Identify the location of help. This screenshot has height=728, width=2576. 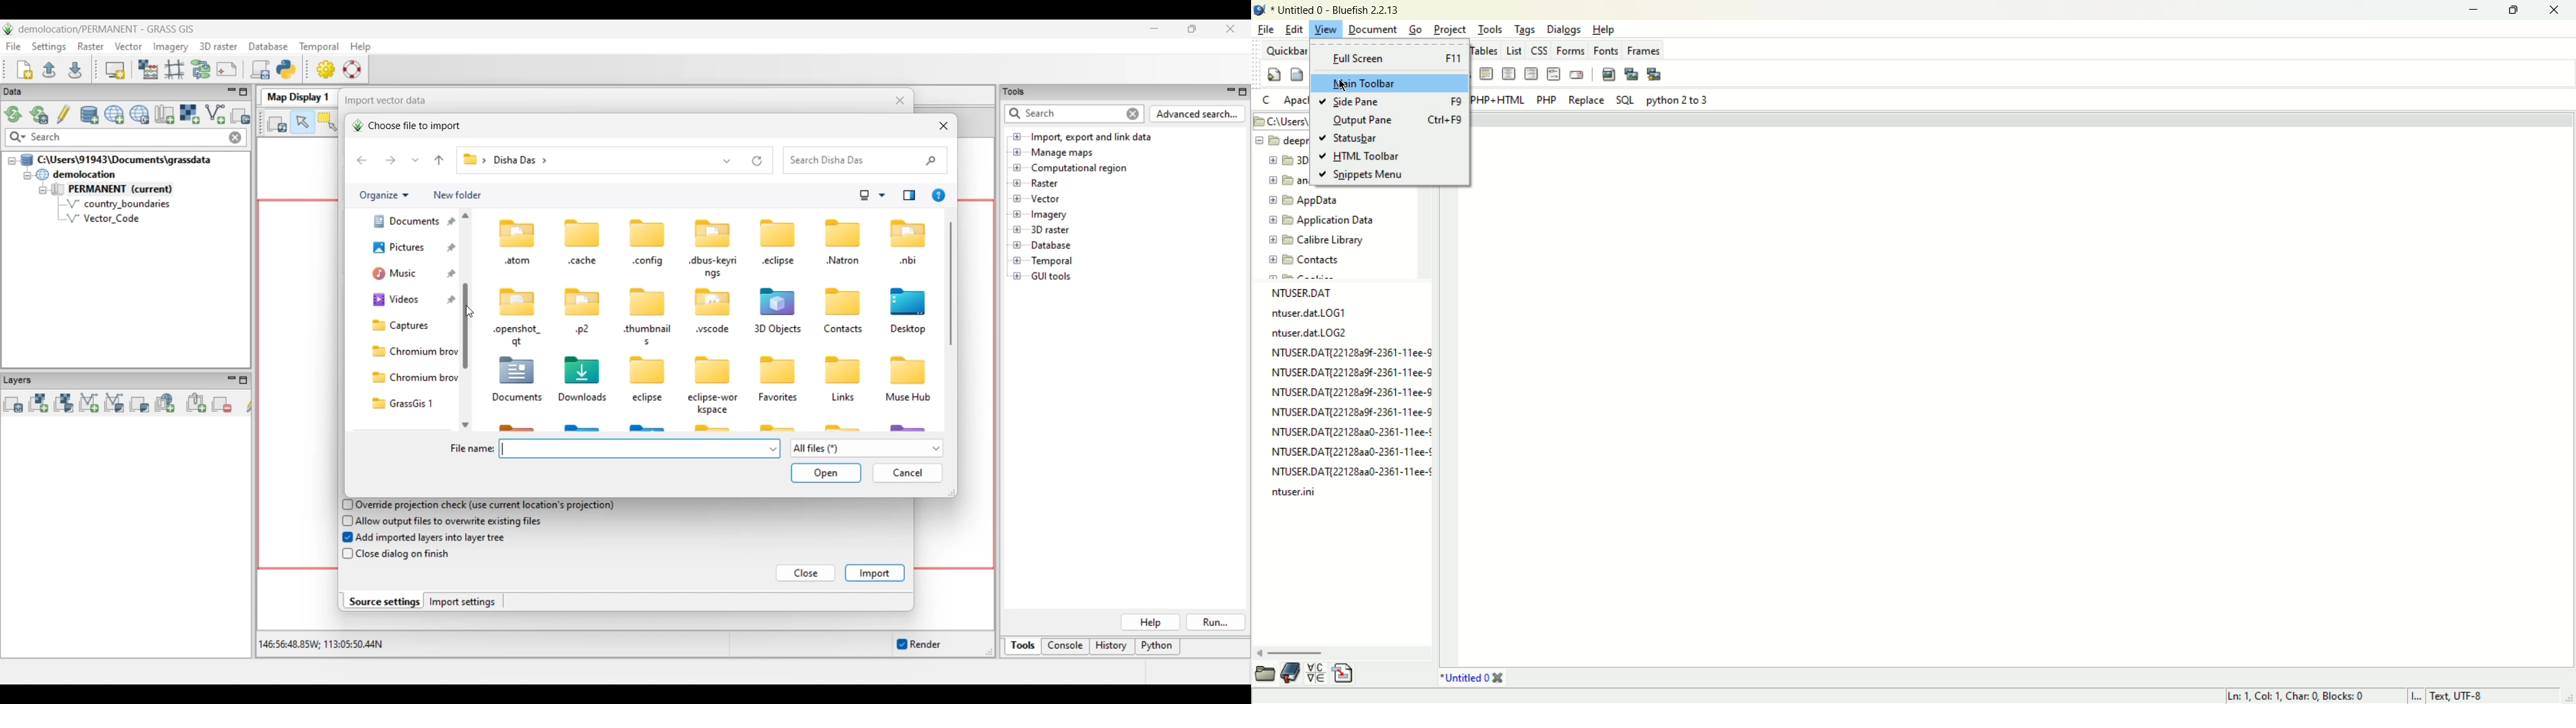
(1604, 29).